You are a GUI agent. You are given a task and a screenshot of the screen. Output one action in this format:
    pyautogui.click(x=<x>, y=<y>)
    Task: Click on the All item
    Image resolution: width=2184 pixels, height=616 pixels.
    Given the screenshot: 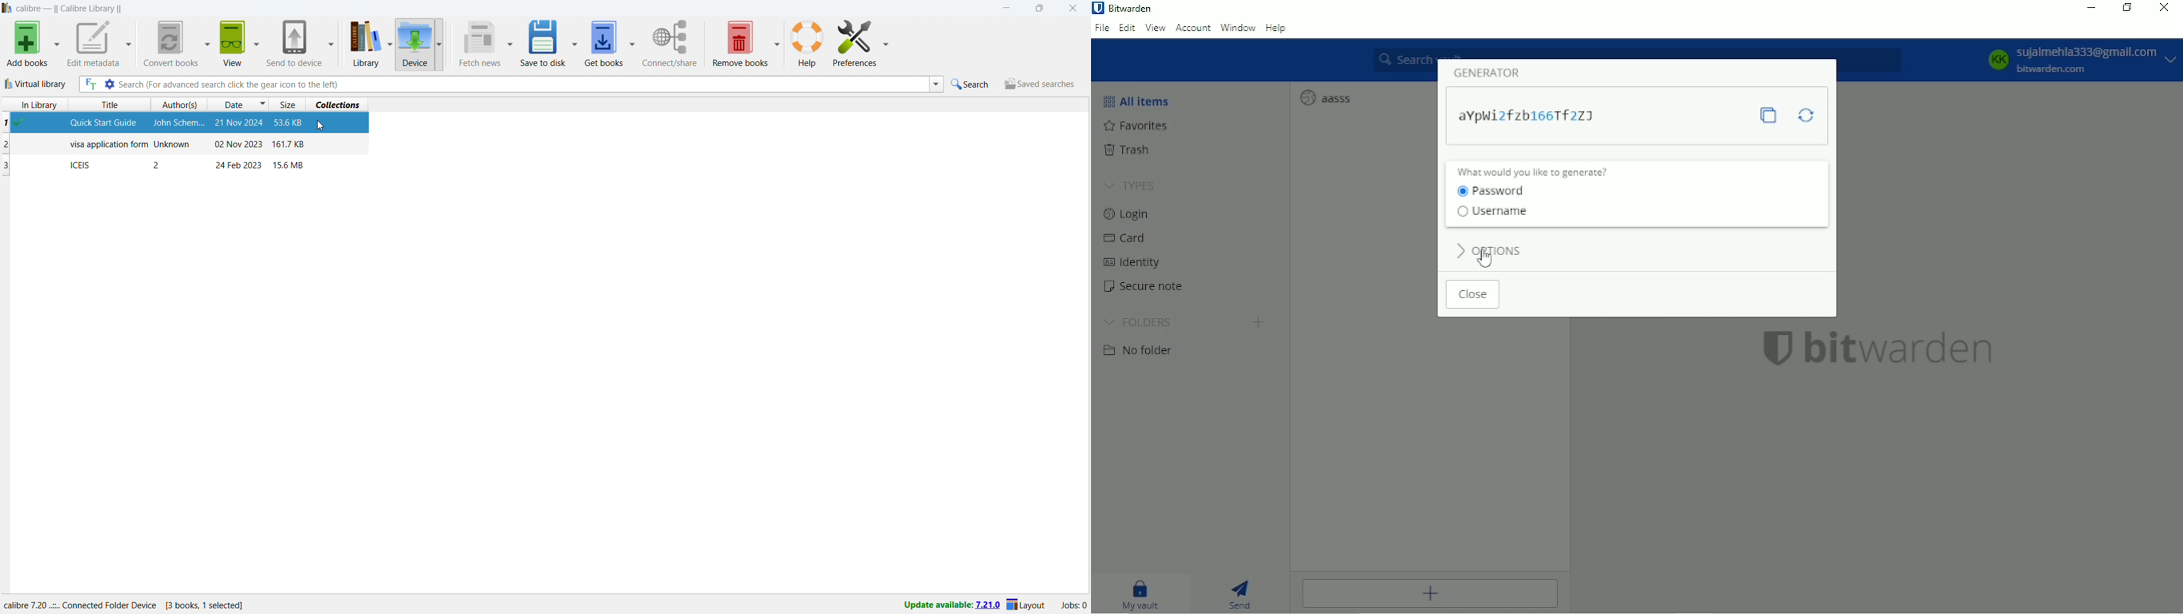 What is the action you would take?
    pyautogui.click(x=1137, y=100)
    